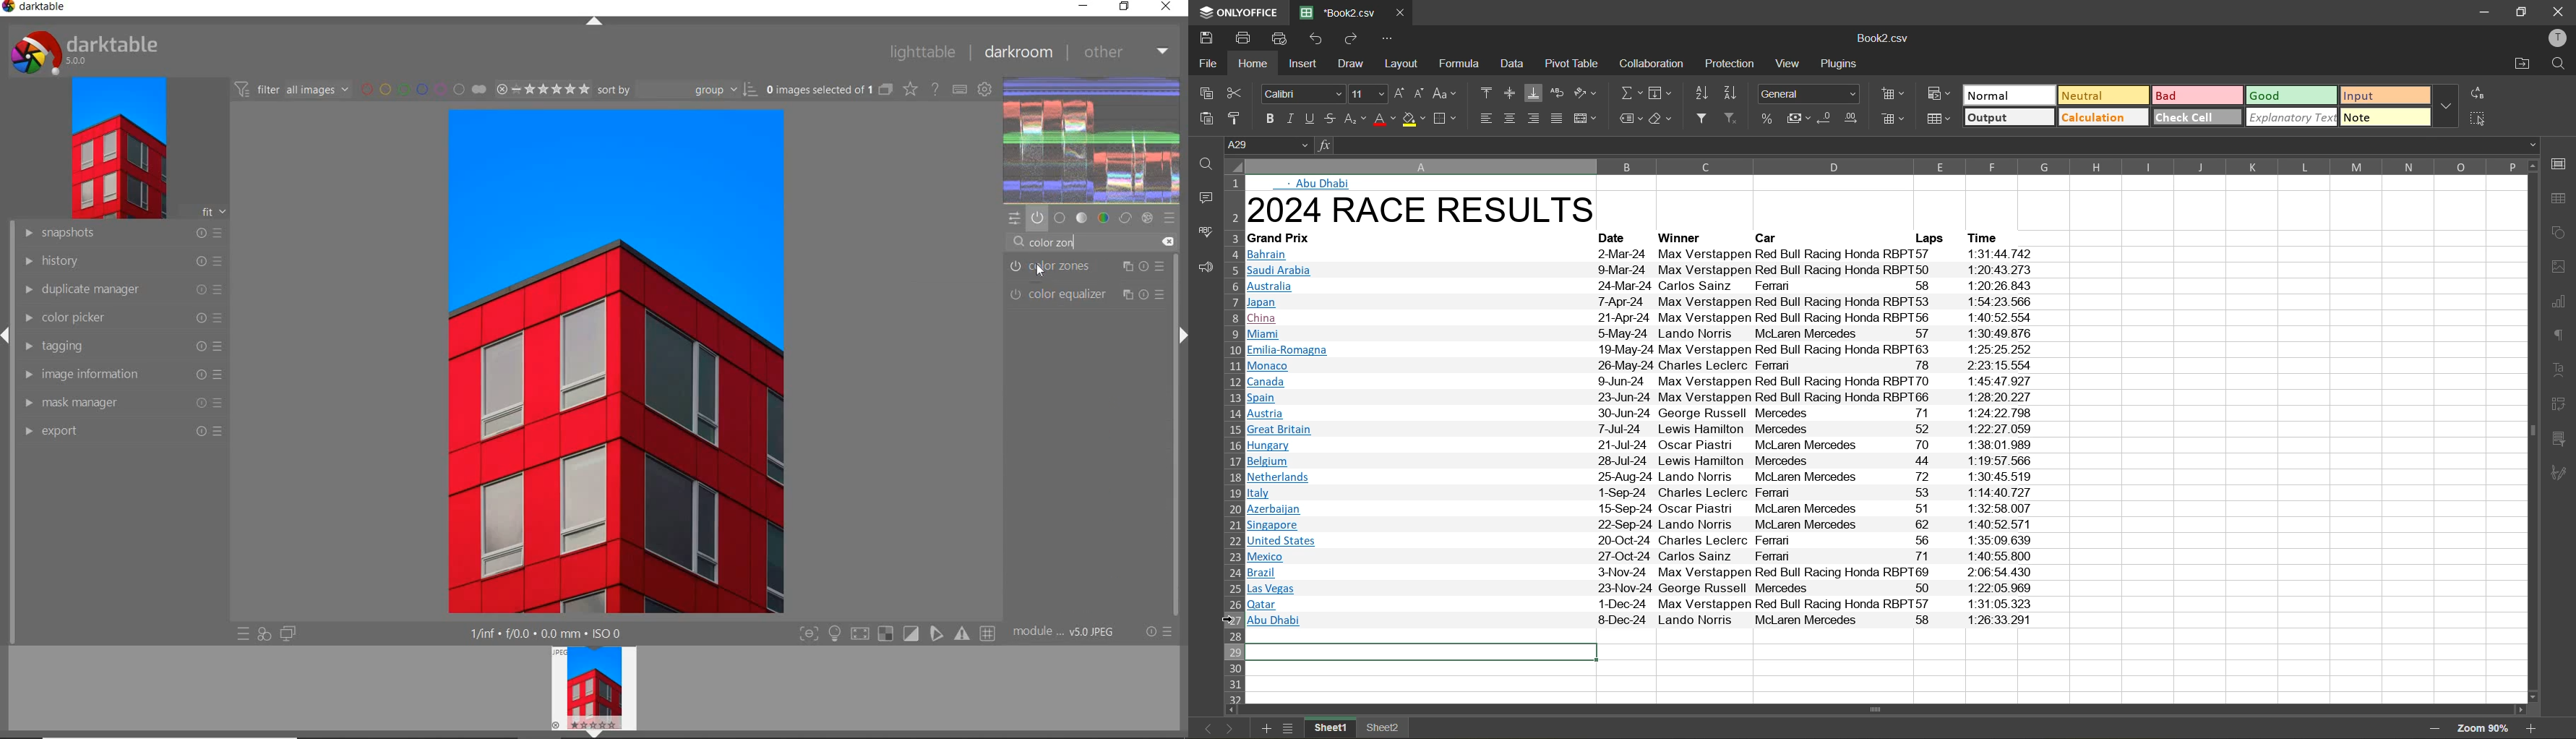  I want to click on expand/collapse, so click(1178, 337).